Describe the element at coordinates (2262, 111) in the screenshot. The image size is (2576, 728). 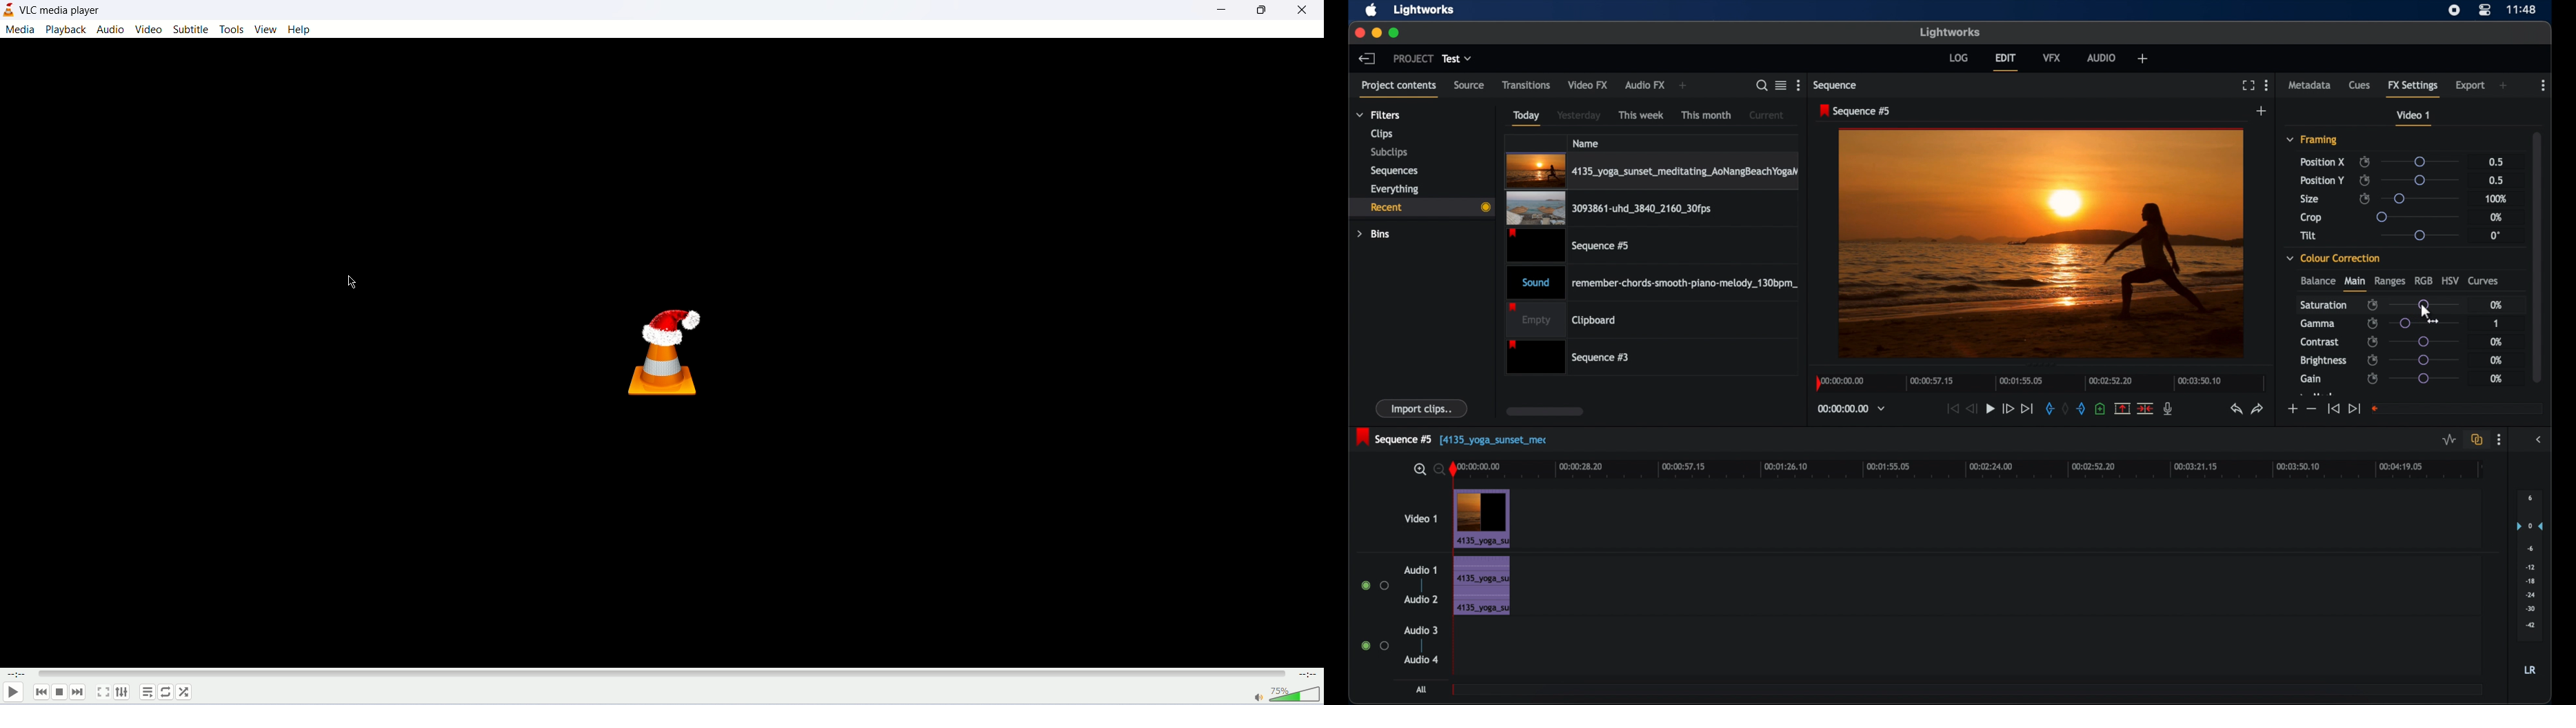
I see `add` at that location.